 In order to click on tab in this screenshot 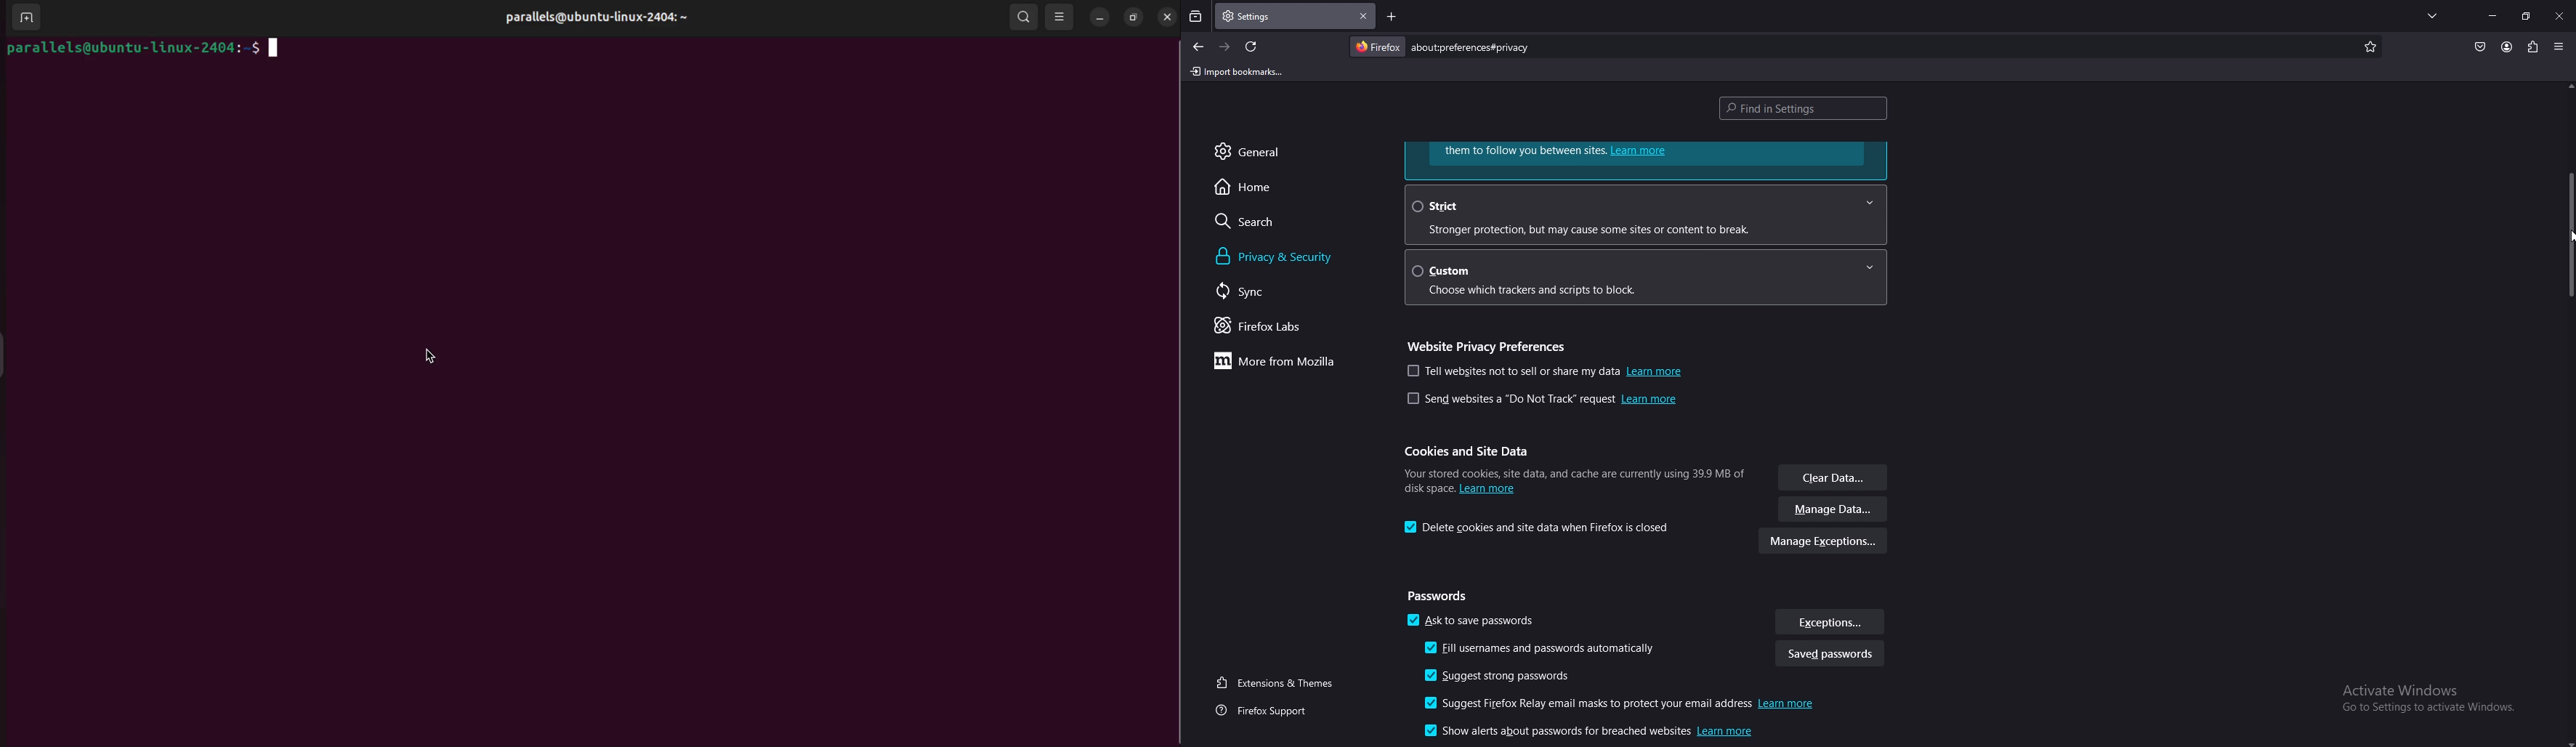, I will do `click(1256, 17)`.